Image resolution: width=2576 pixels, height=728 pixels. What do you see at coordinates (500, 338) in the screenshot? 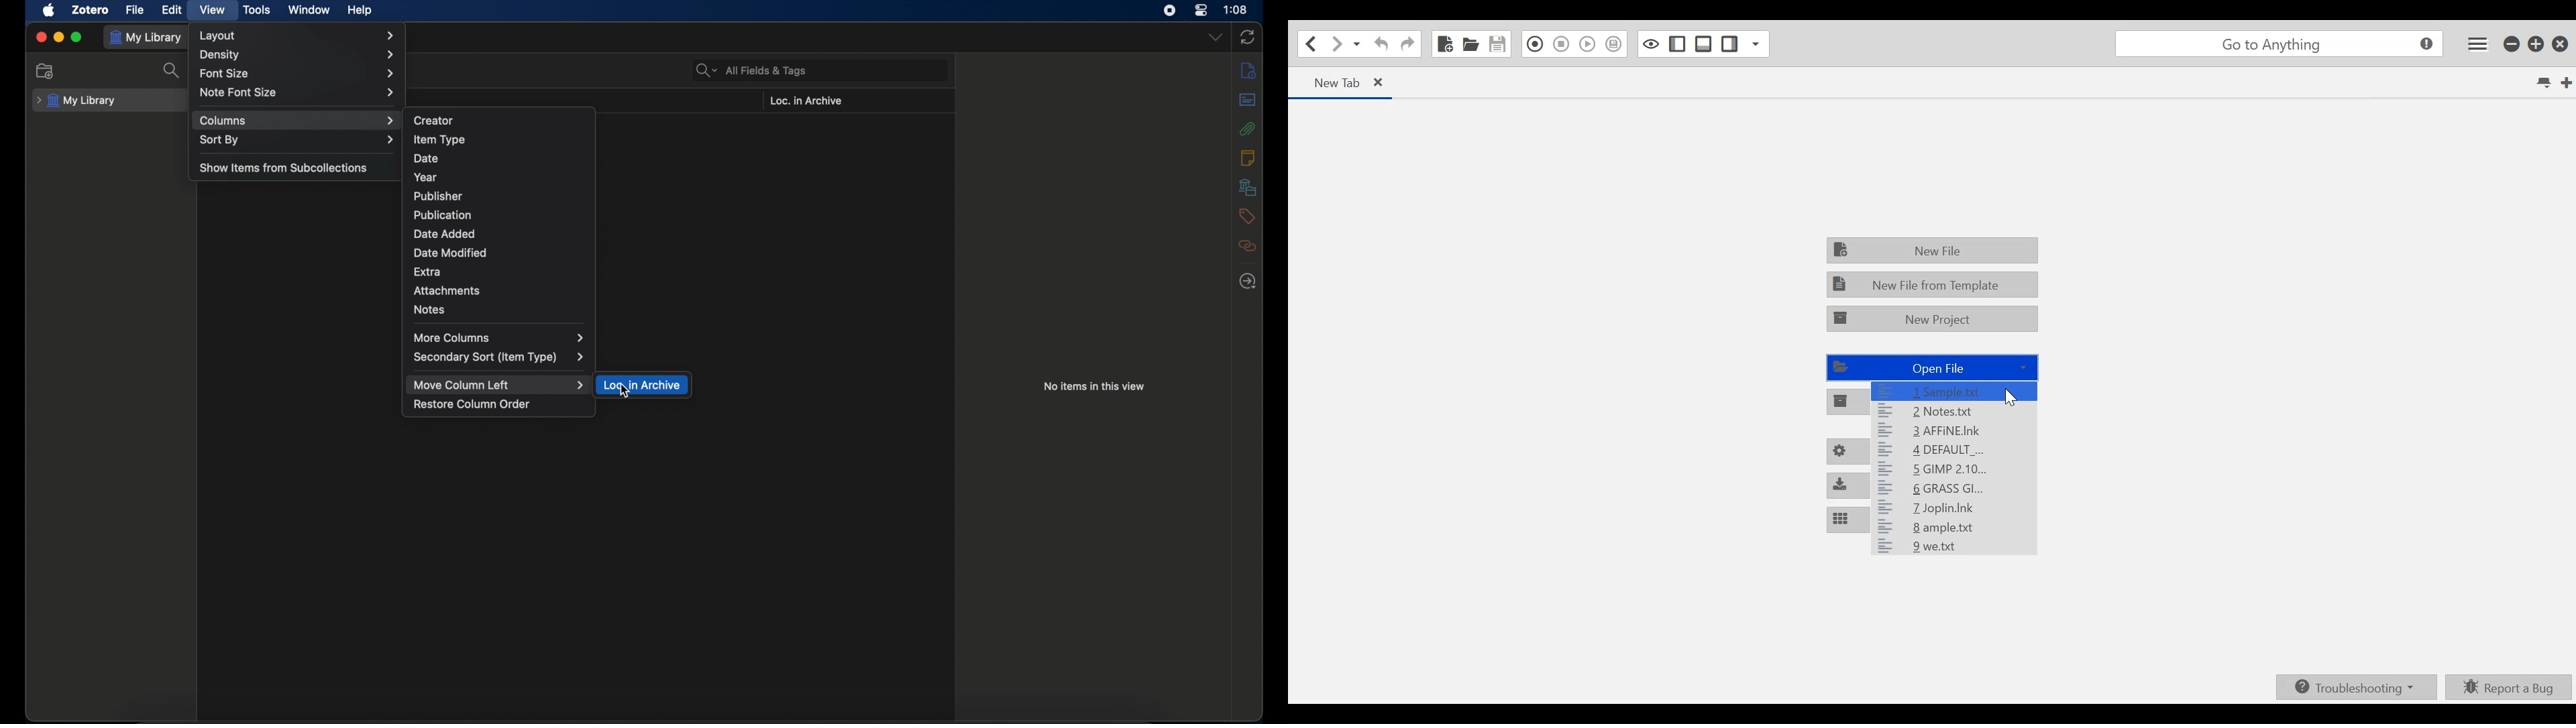
I see `more columns` at bounding box center [500, 338].